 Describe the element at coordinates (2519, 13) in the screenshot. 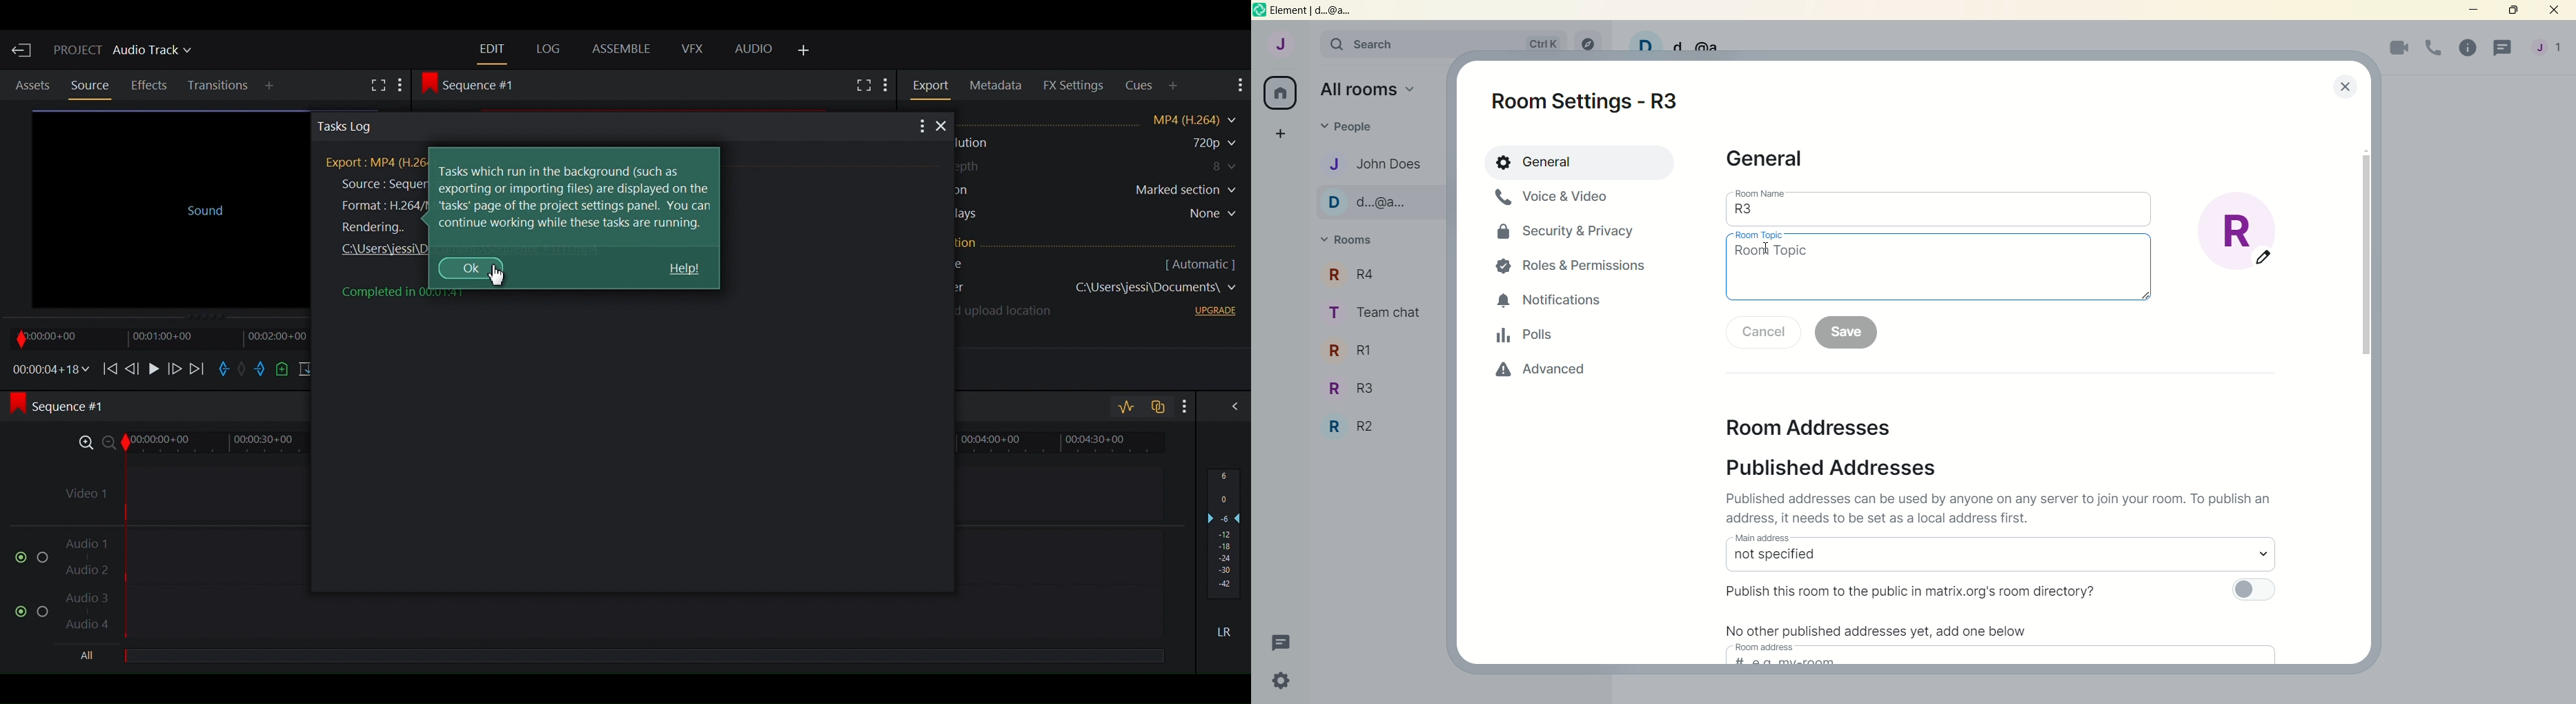

I see `maximize` at that location.